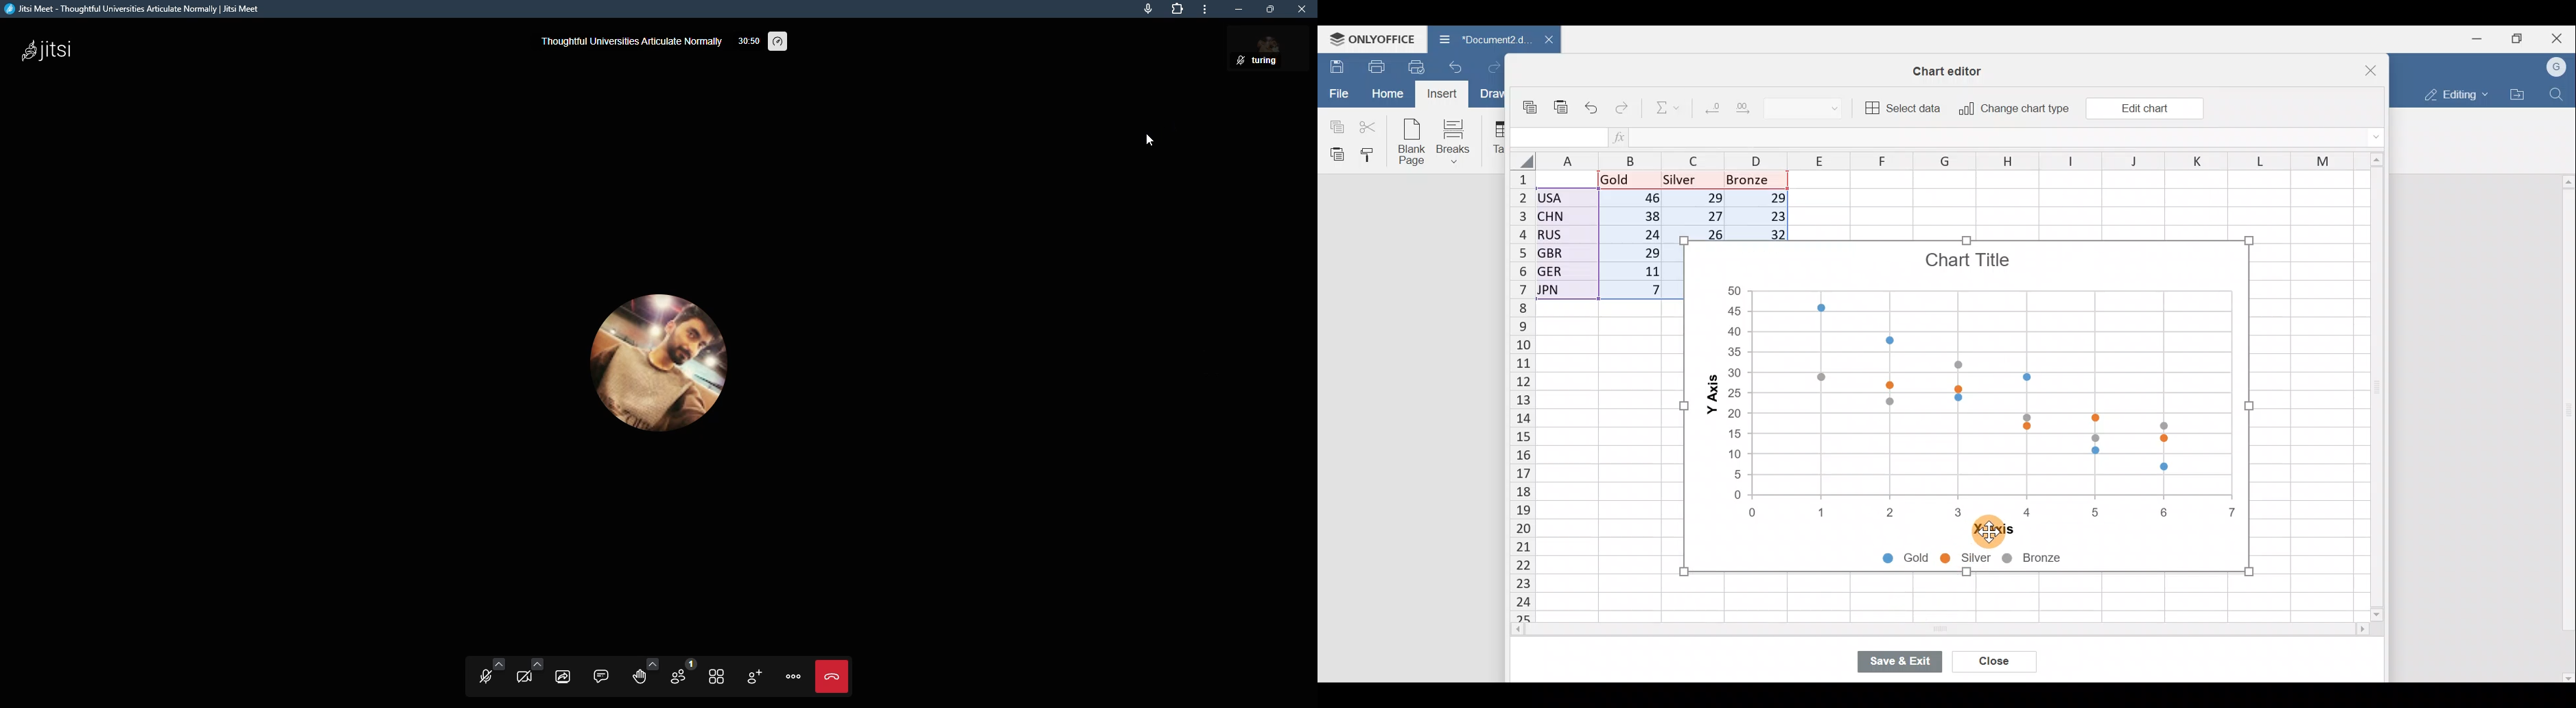 Image resolution: width=2576 pixels, height=728 pixels. Describe the element at coordinates (1815, 109) in the screenshot. I see `Number format` at that location.